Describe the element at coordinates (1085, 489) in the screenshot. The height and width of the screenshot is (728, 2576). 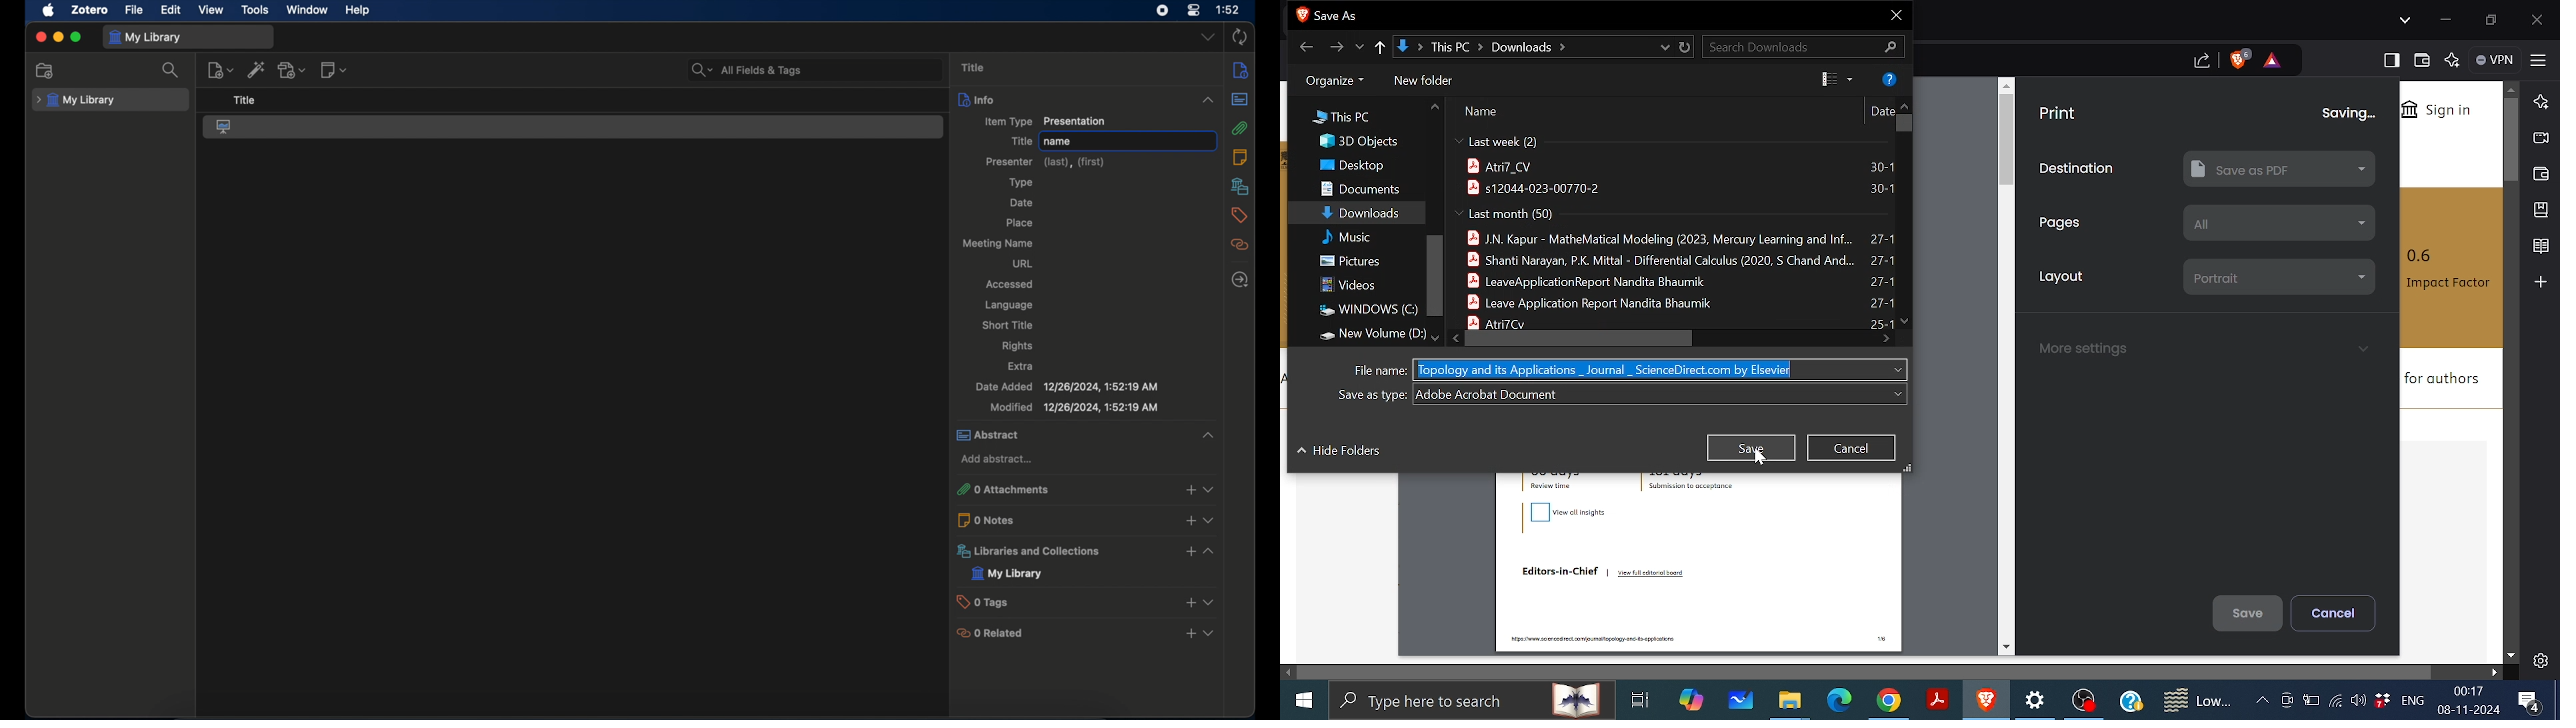
I see `0 attachments` at that location.